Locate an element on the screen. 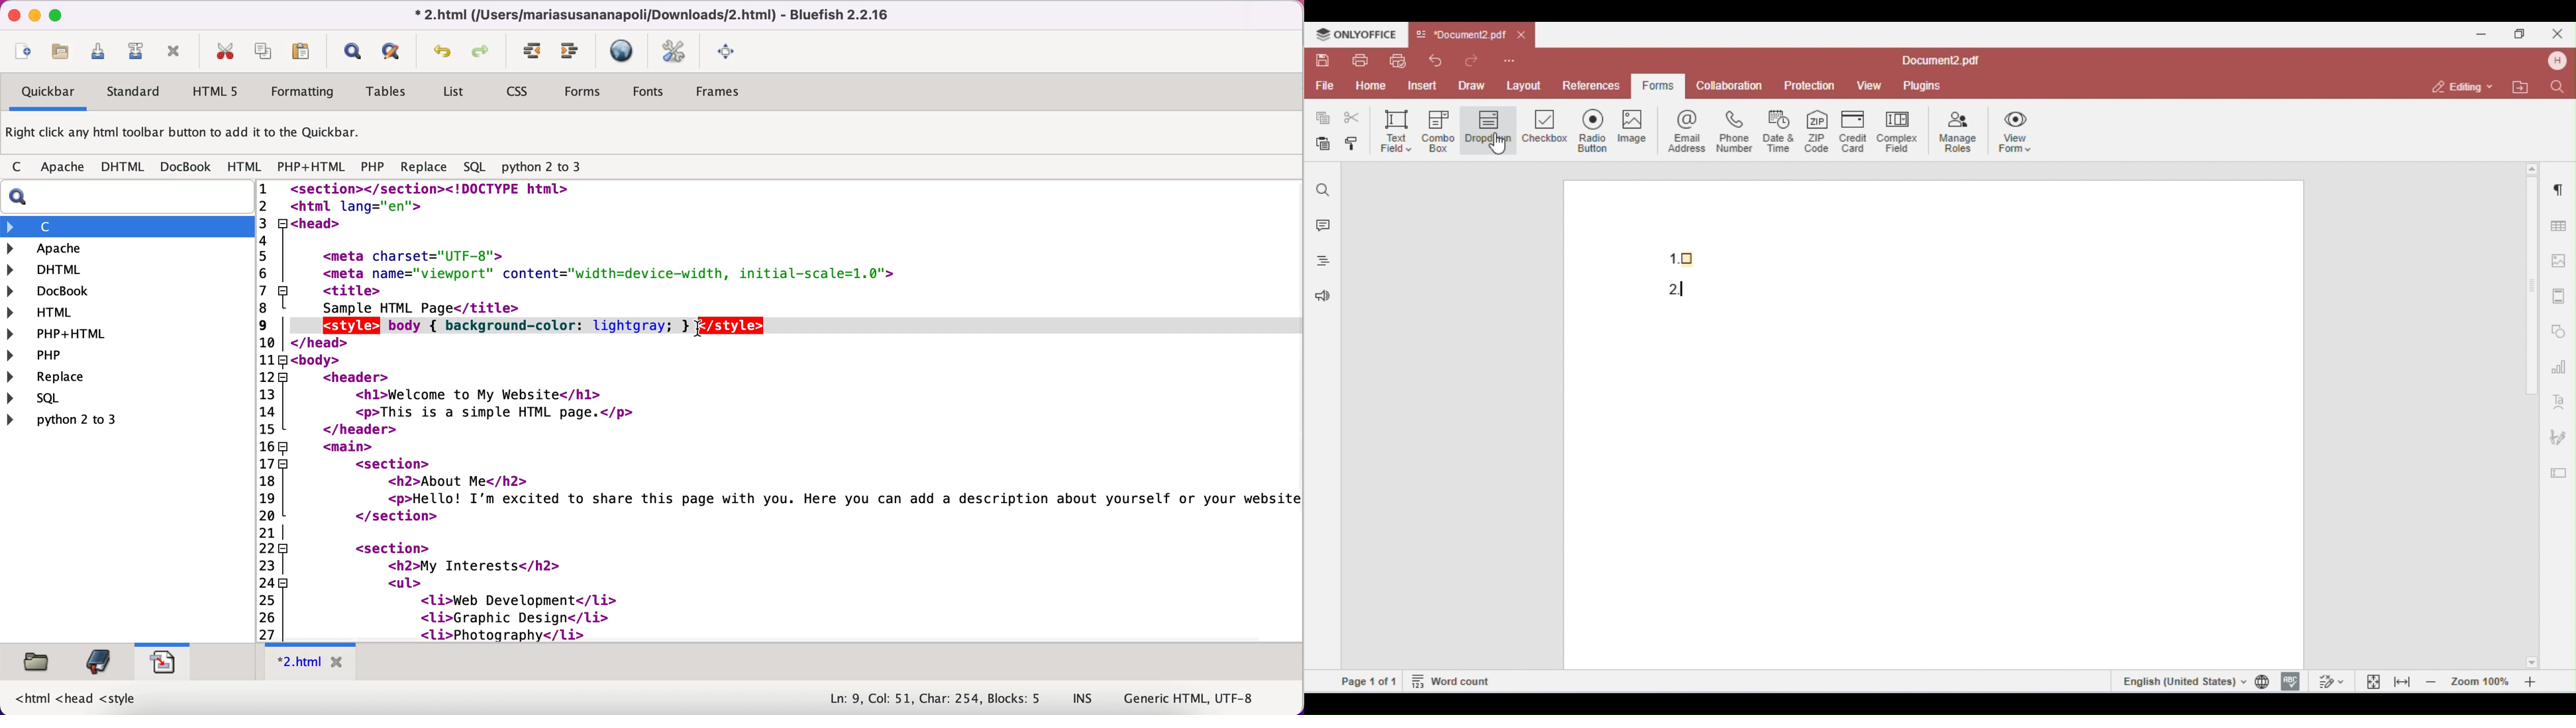  php is located at coordinates (372, 169).